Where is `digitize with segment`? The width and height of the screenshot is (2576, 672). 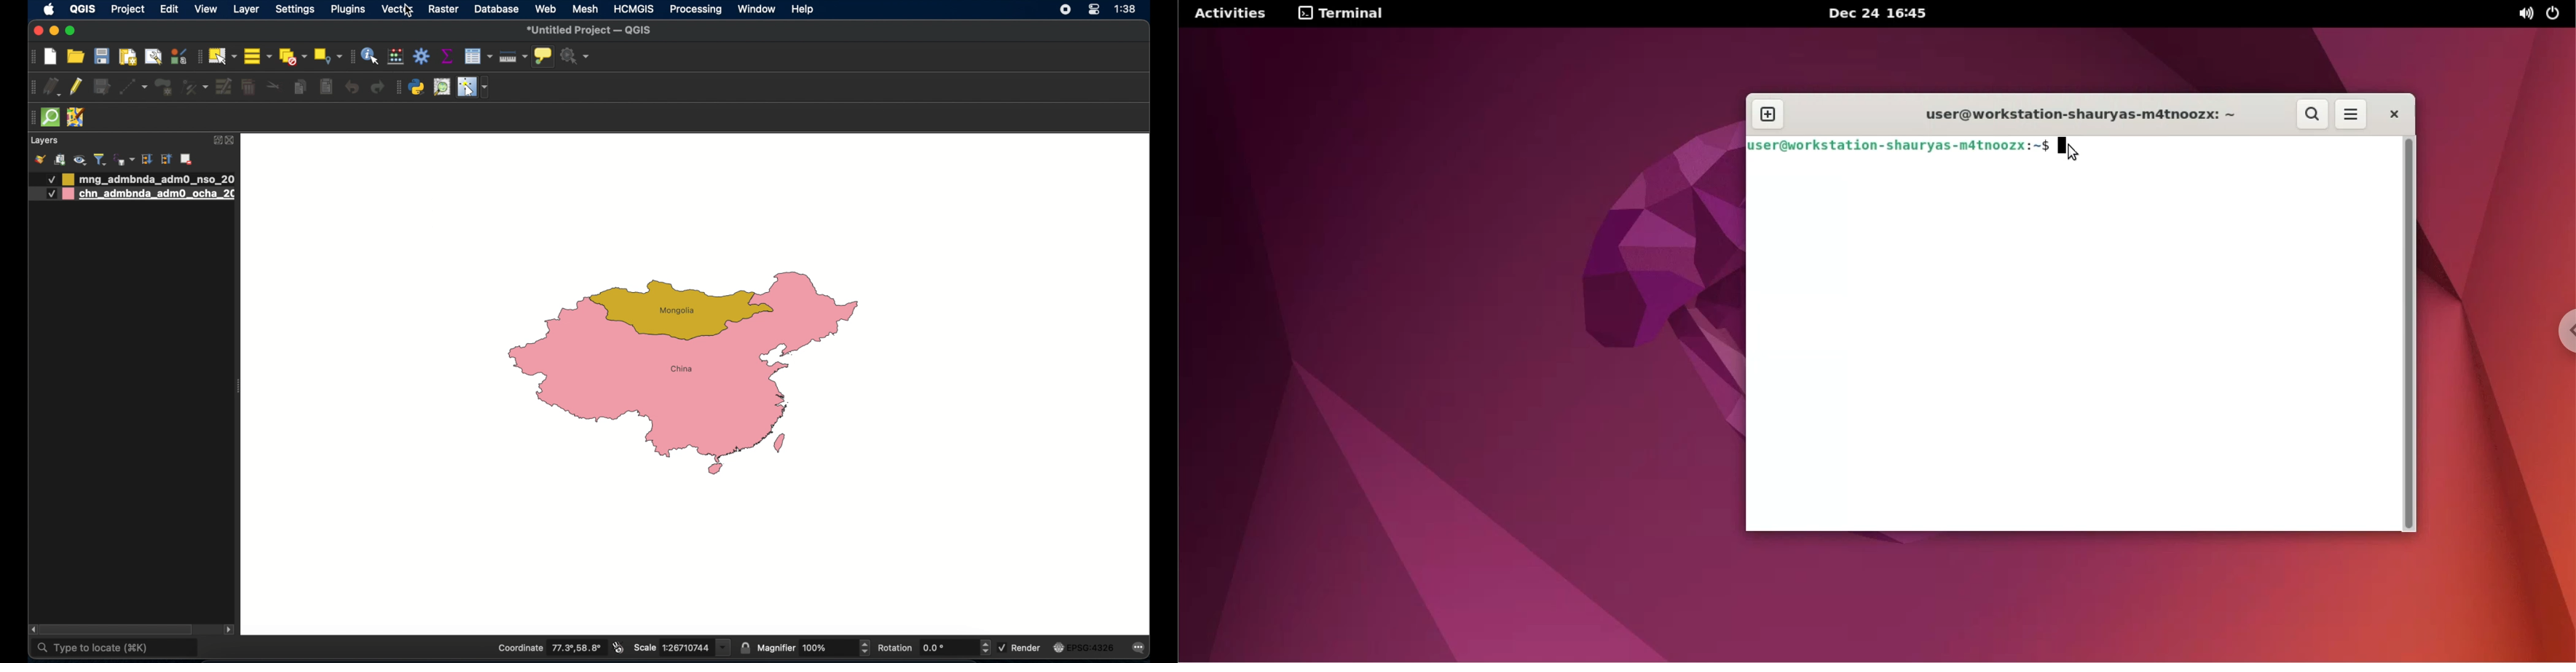 digitize with segment is located at coordinates (134, 87).